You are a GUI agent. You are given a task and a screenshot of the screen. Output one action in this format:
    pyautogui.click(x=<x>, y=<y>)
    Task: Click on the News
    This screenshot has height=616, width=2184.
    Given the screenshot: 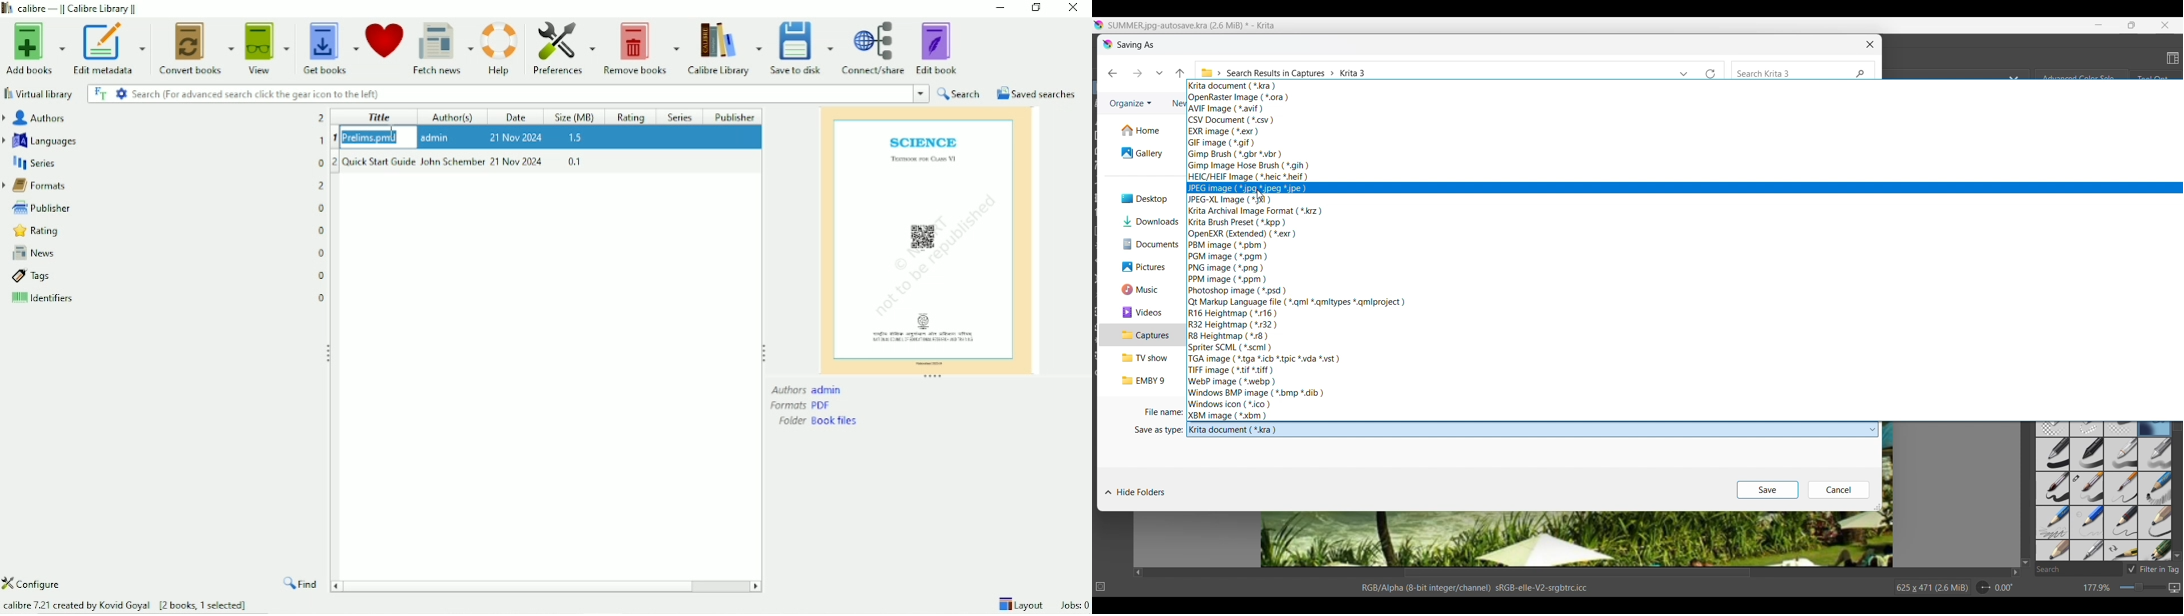 What is the action you would take?
    pyautogui.click(x=30, y=254)
    